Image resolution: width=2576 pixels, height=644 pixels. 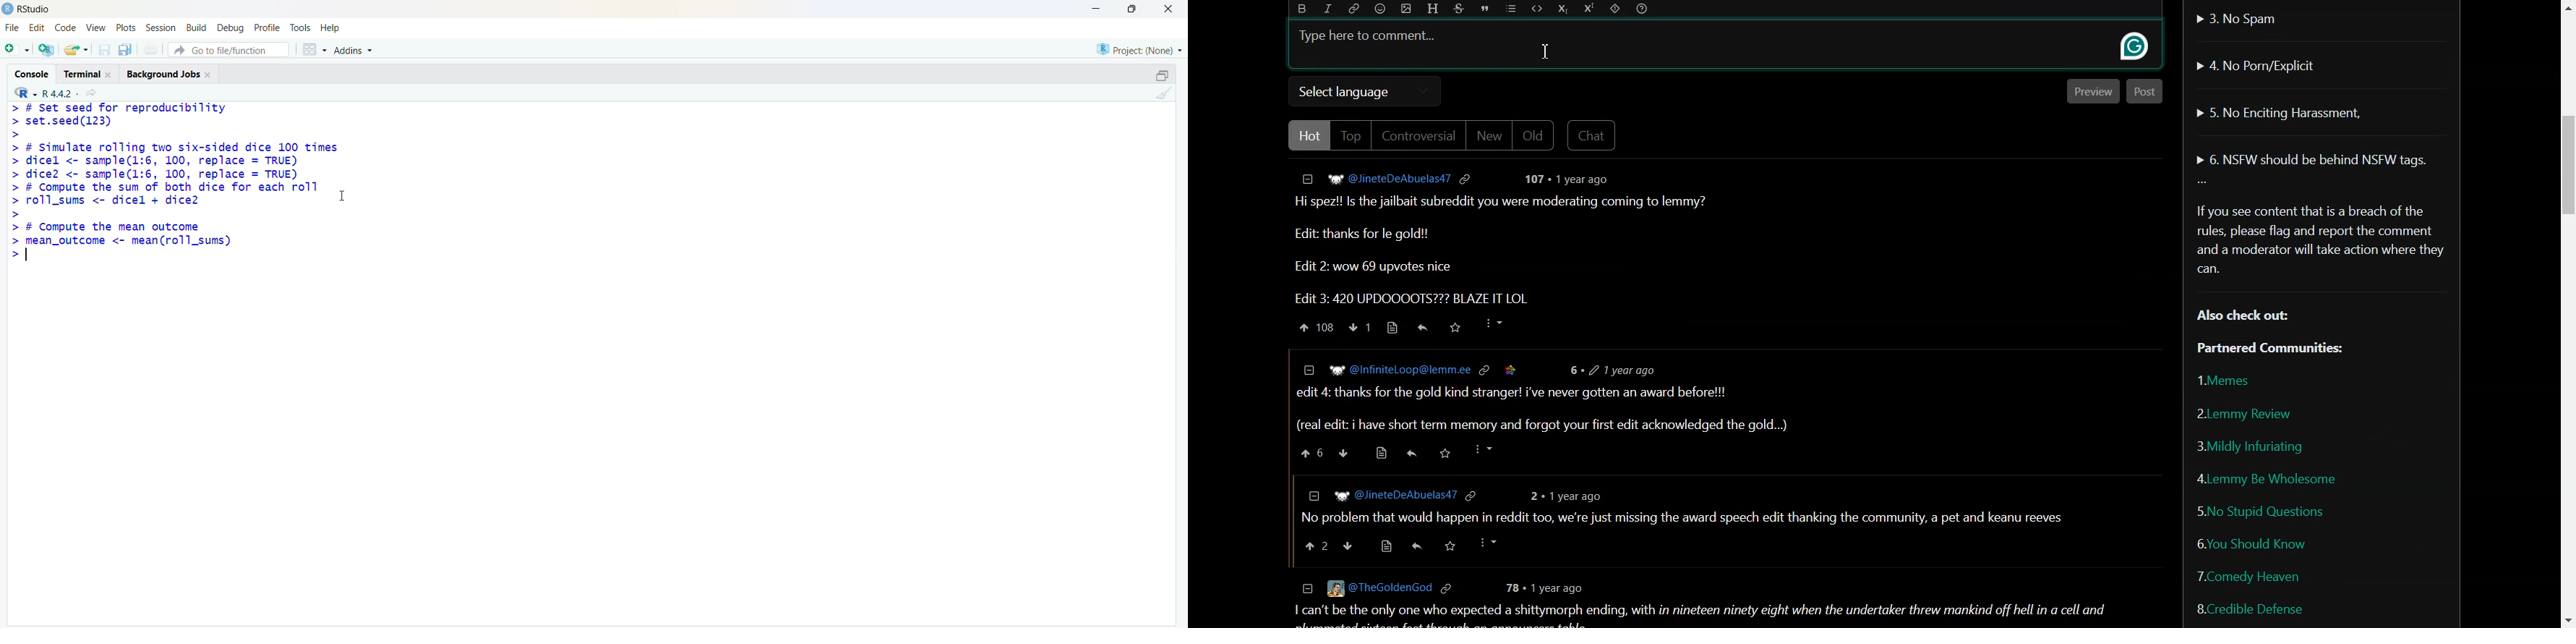 I want to click on reply, so click(x=1416, y=547).